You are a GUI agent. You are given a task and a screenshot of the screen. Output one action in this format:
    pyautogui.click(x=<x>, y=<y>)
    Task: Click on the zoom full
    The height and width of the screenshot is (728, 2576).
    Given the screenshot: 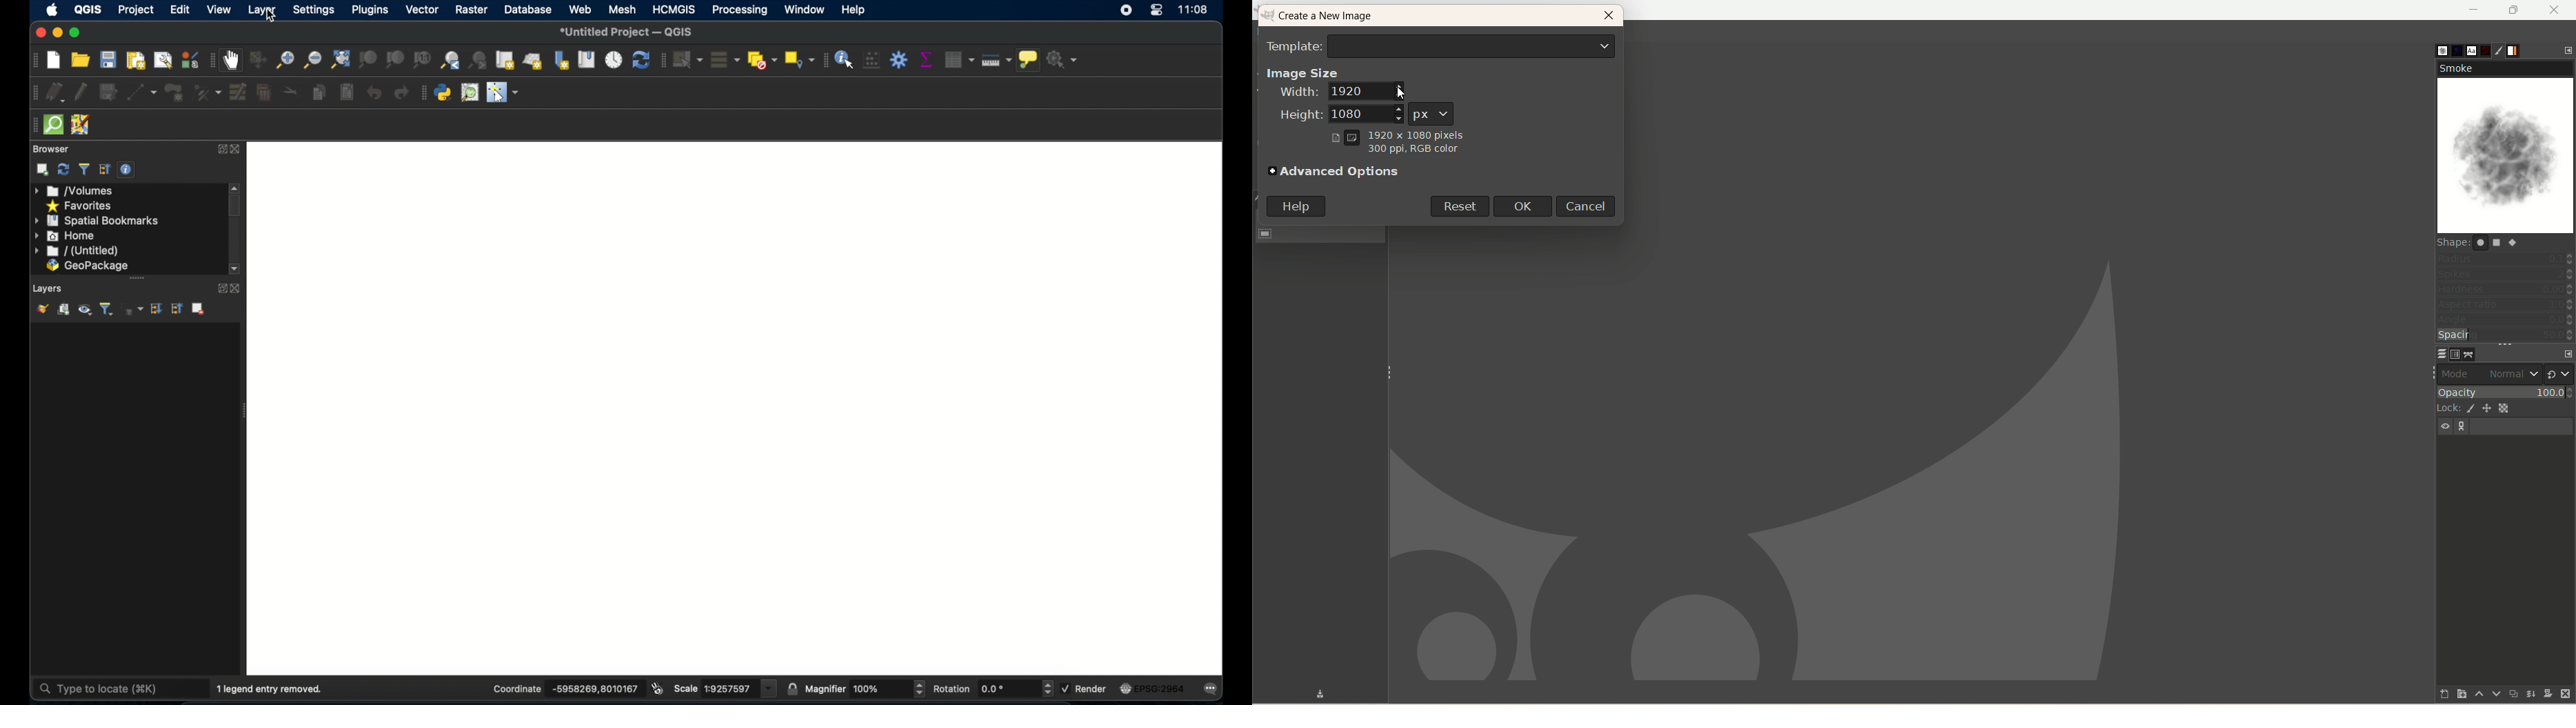 What is the action you would take?
    pyautogui.click(x=339, y=59)
    